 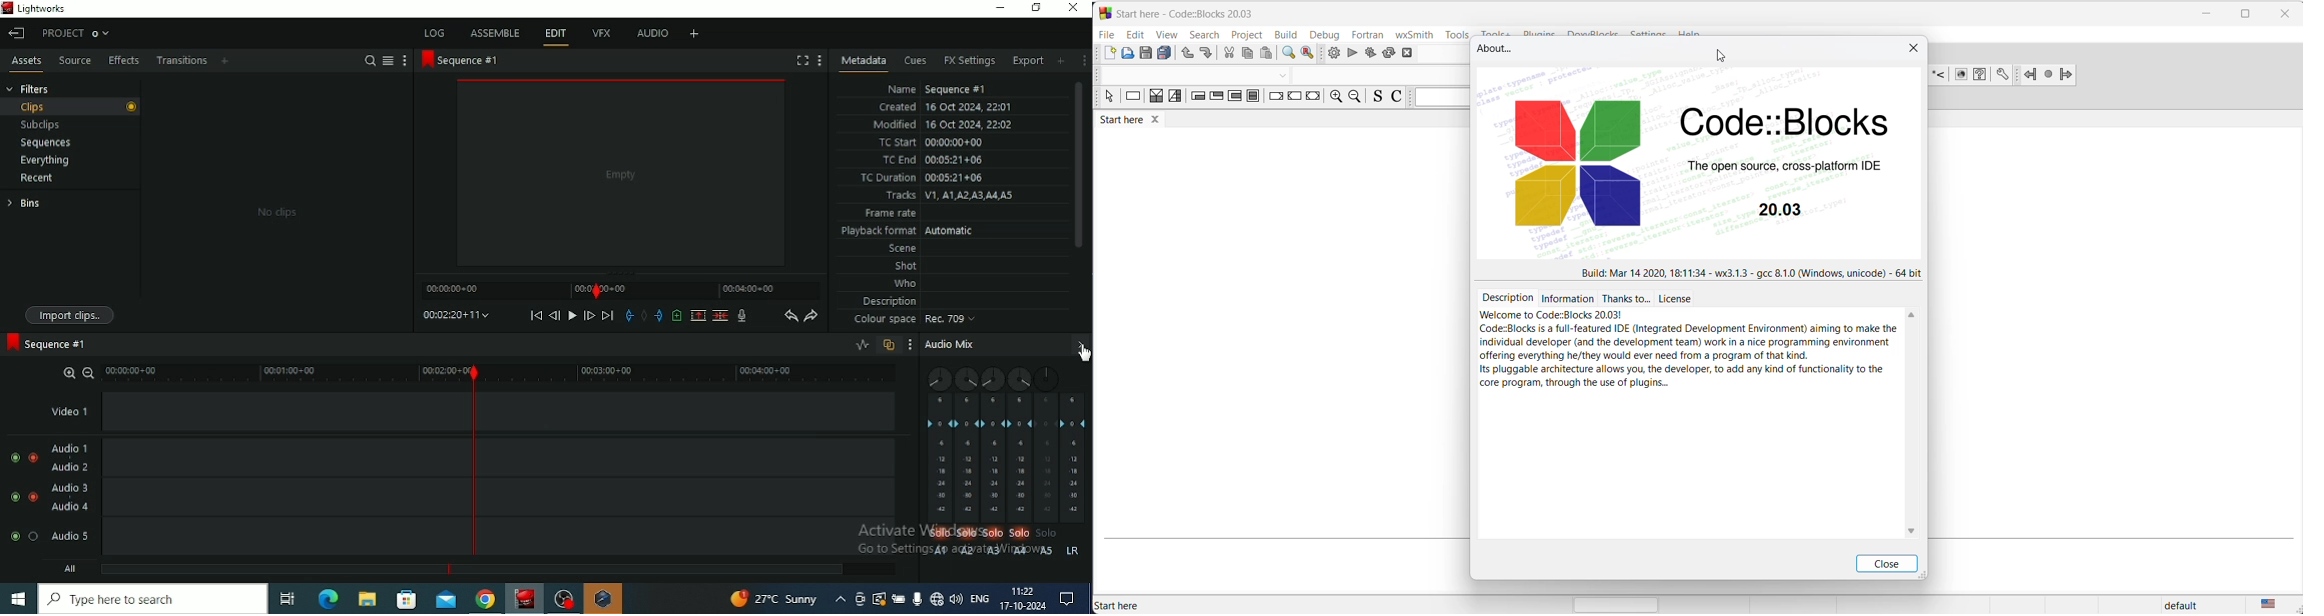 What do you see at coordinates (1235, 98) in the screenshot?
I see `counting loop` at bounding box center [1235, 98].